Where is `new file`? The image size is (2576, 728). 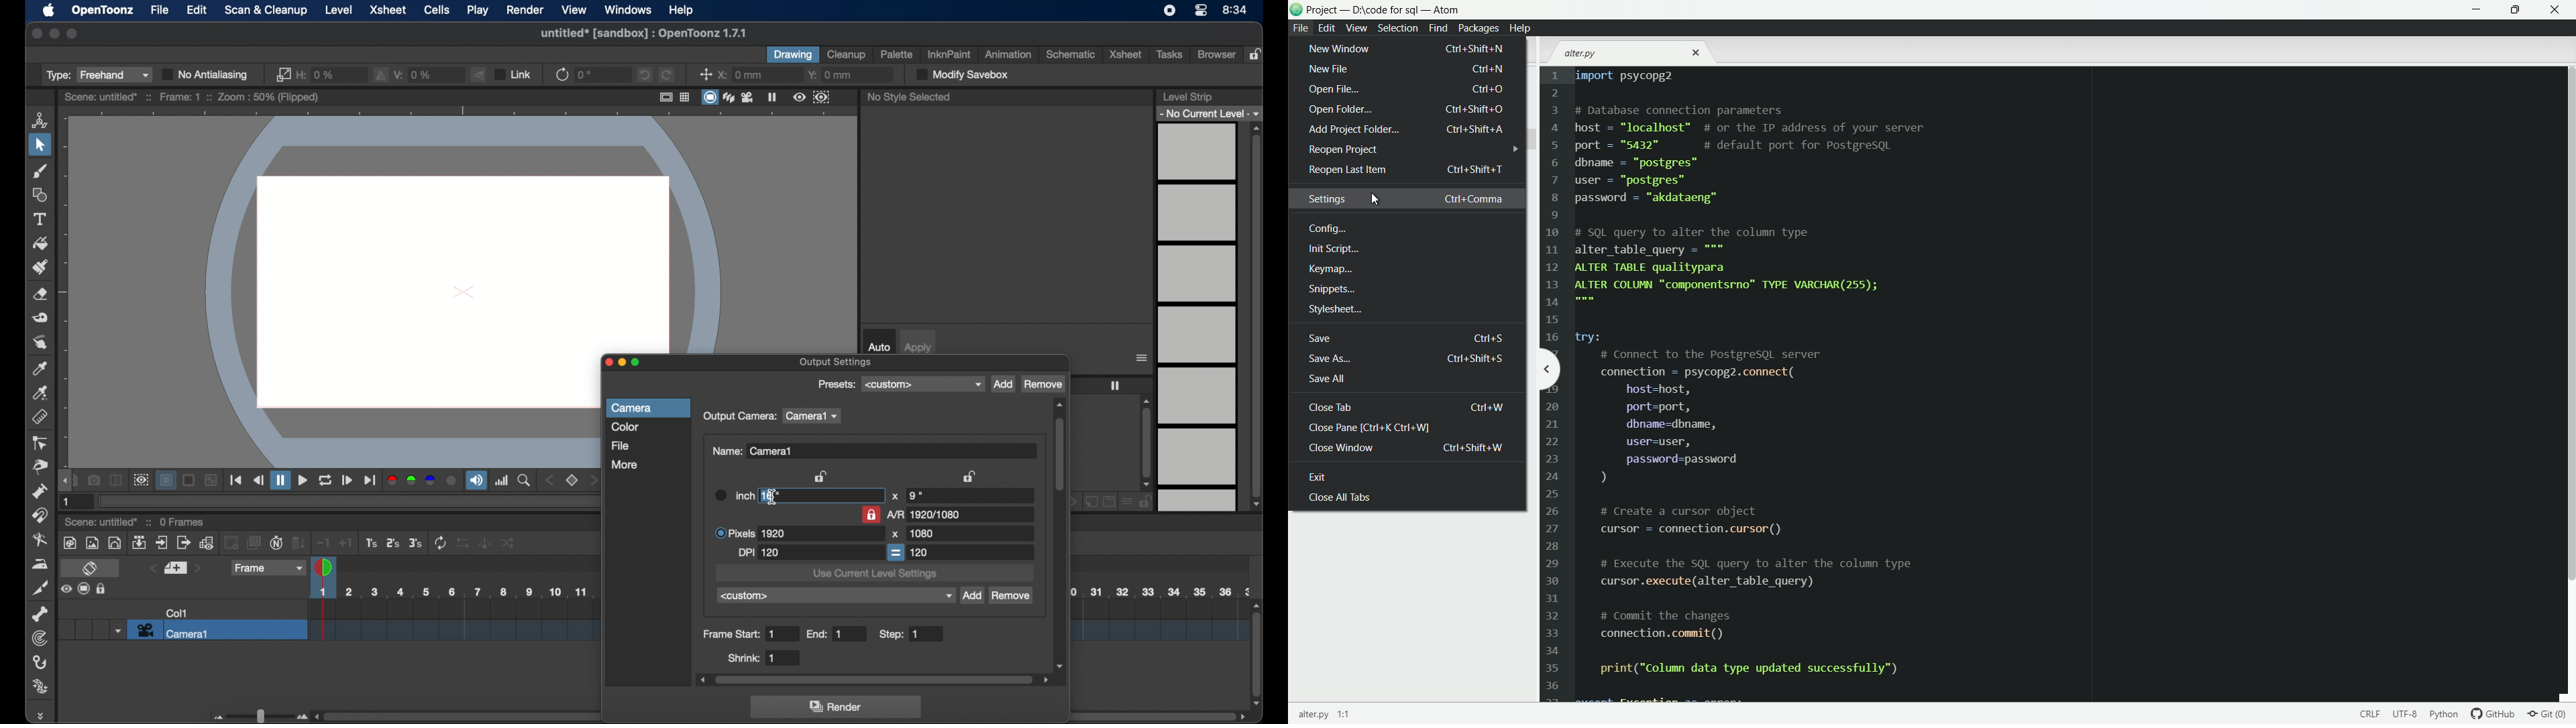 new file is located at coordinates (1406, 70).